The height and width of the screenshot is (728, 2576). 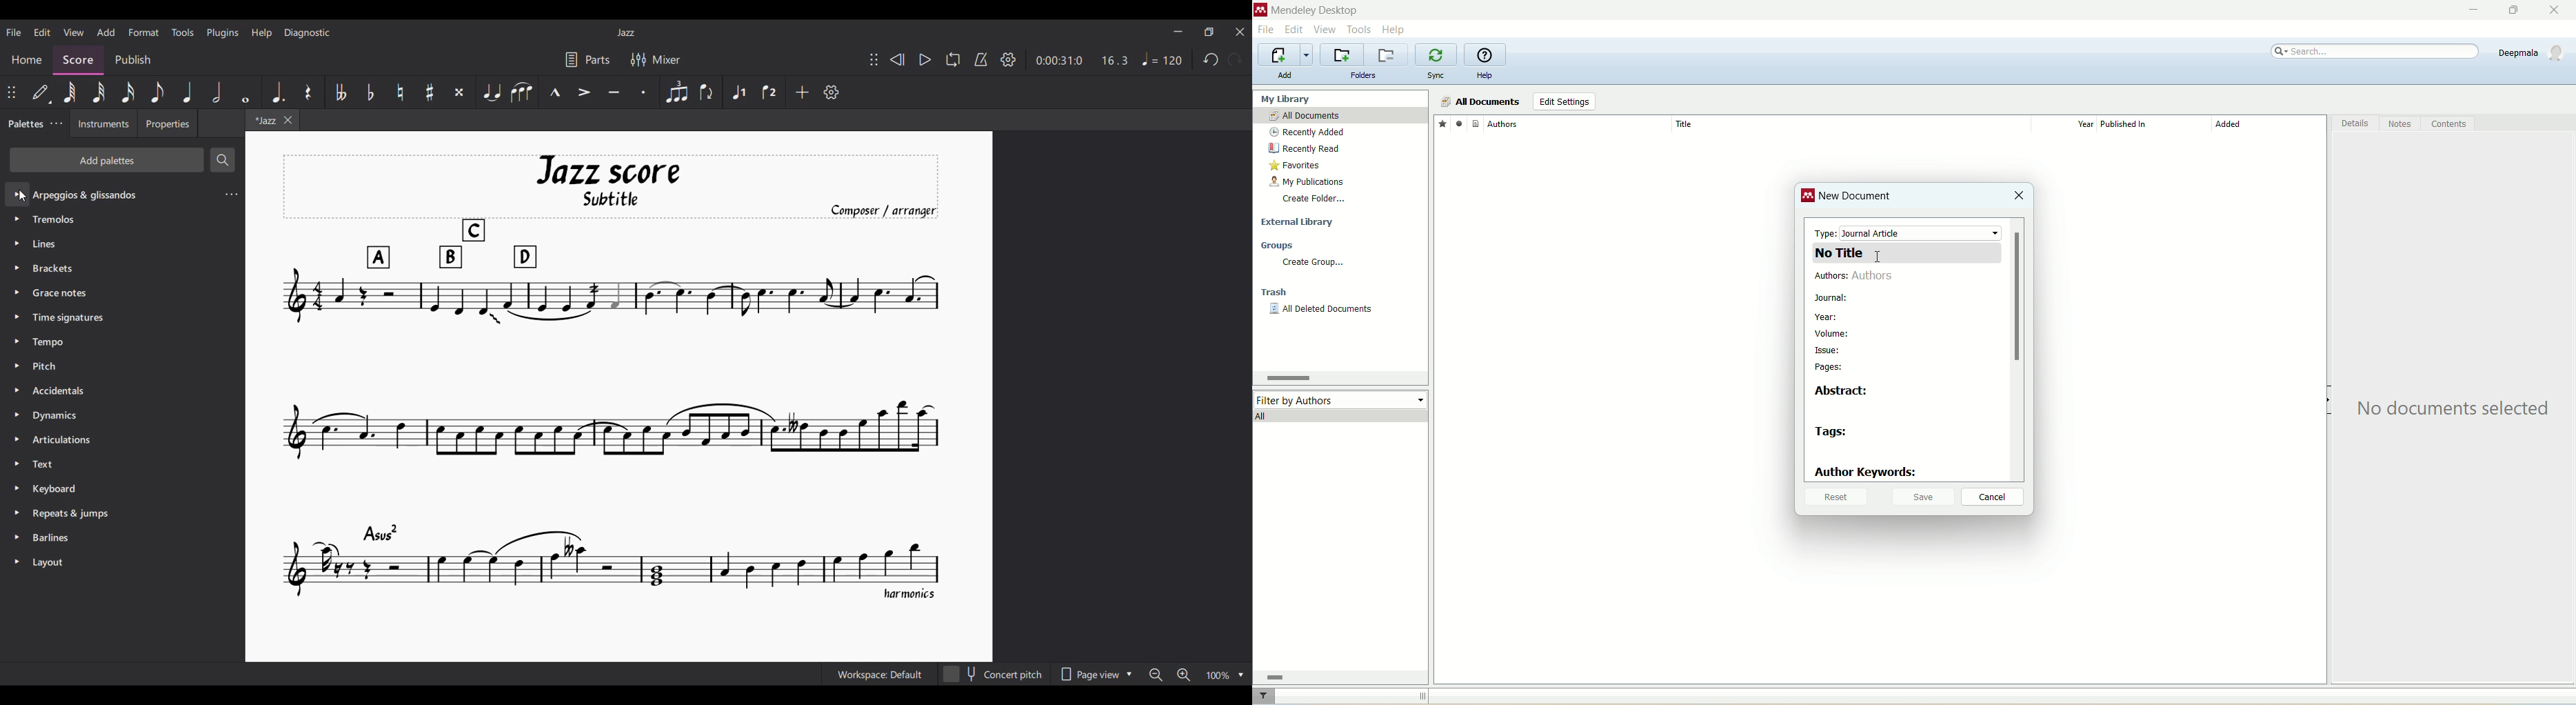 I want to click on create a new folder, so click(x=1342, y=55).